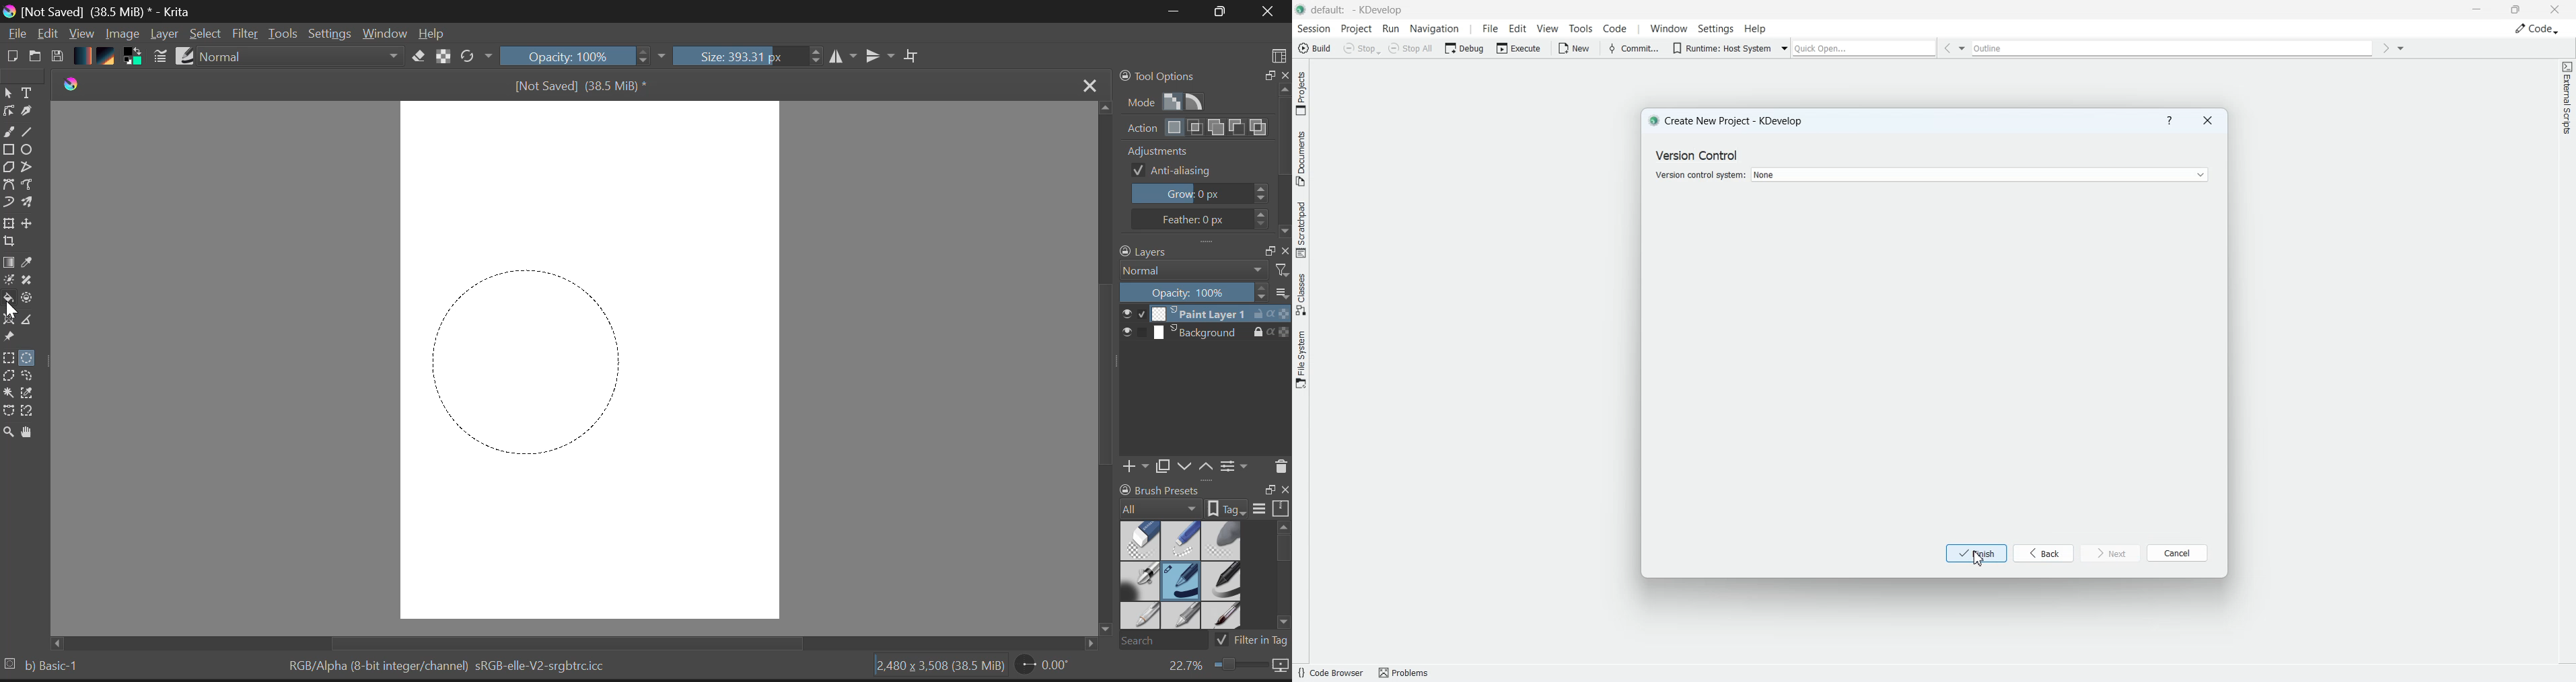 The height and width of the screenshot is (700, 2576). Describe the element at coordinates (2199, 175) in the screenshot. I see `Drop down box` at that location.